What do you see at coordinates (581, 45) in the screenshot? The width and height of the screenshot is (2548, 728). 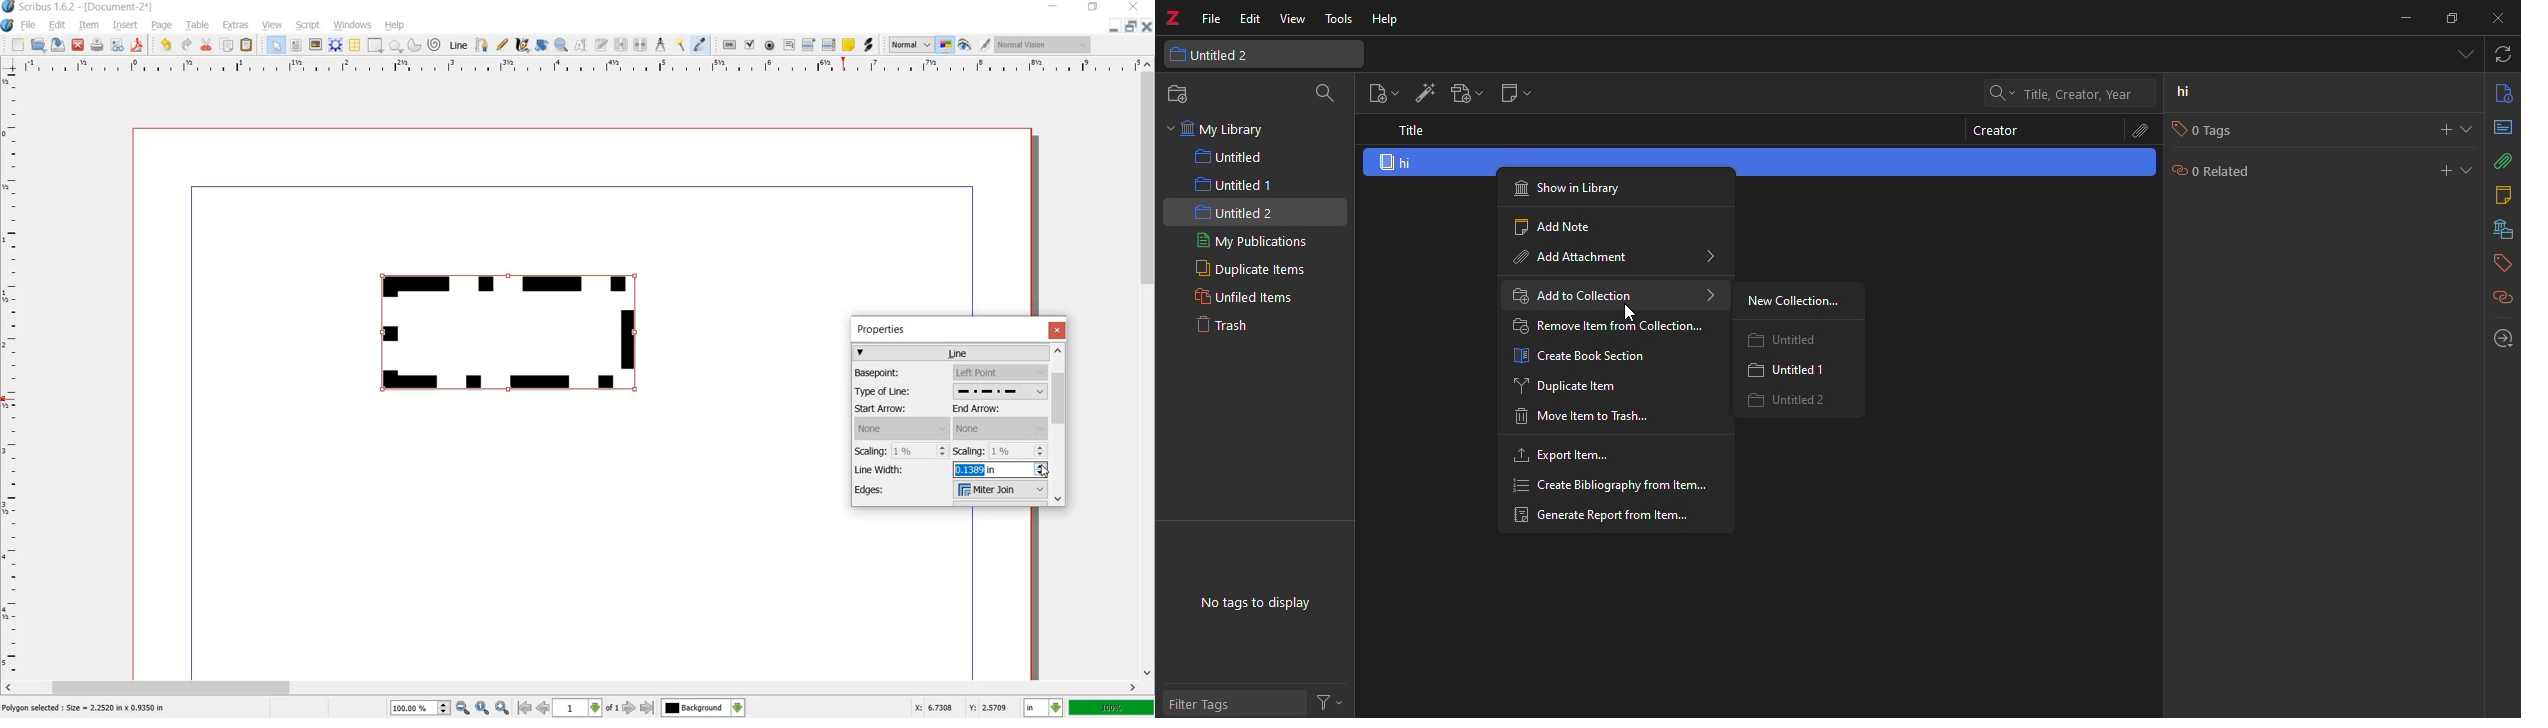 I see `EDIT CONTENTS OF FRAME` at bounding box center [581, 45].